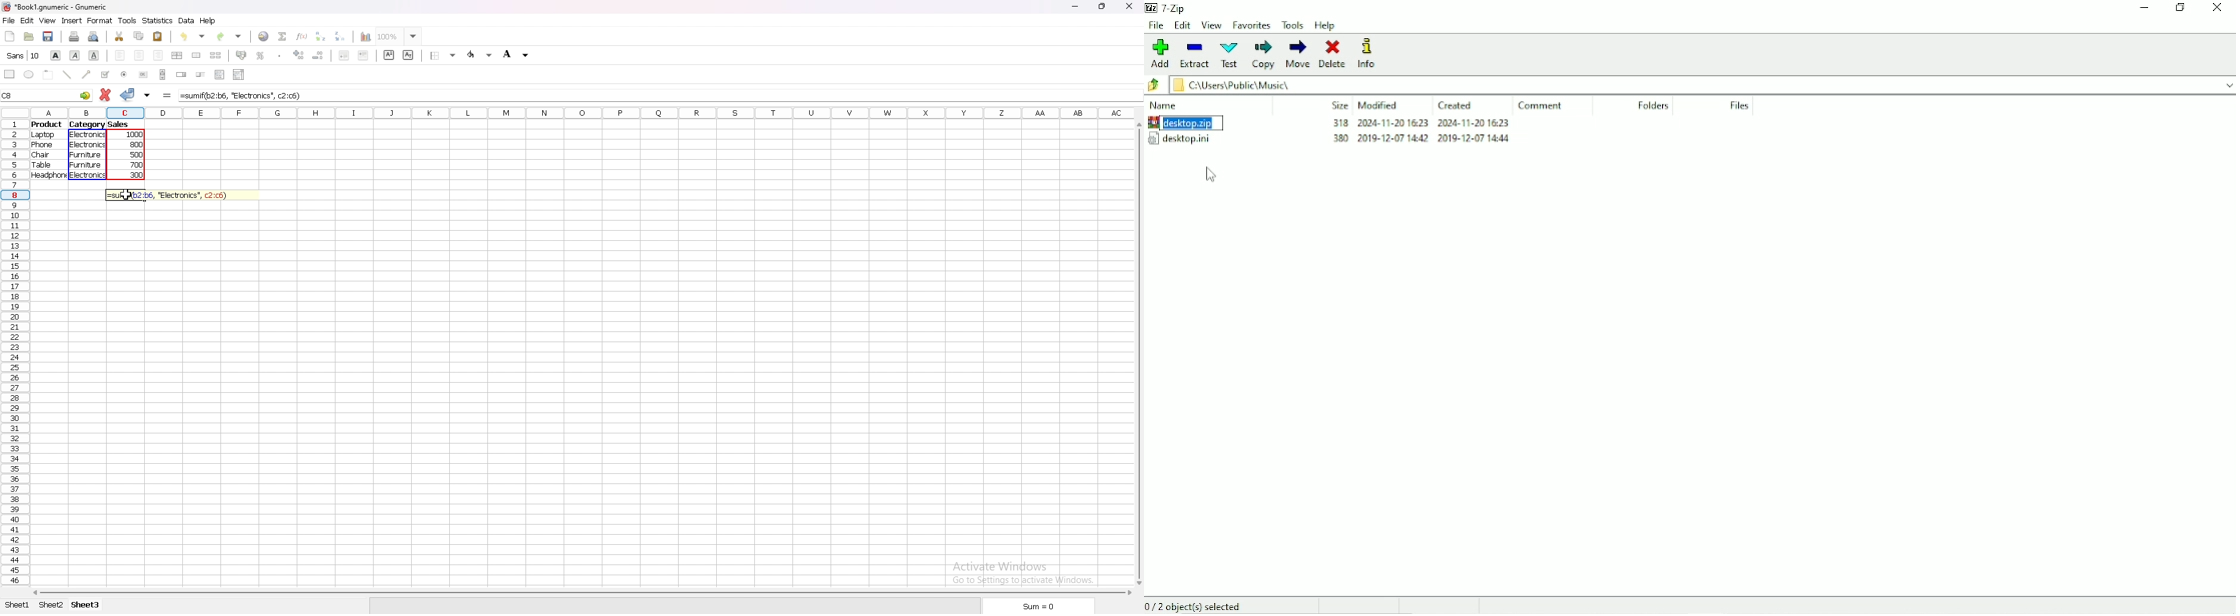  I want to click on button, so click(143, 75).